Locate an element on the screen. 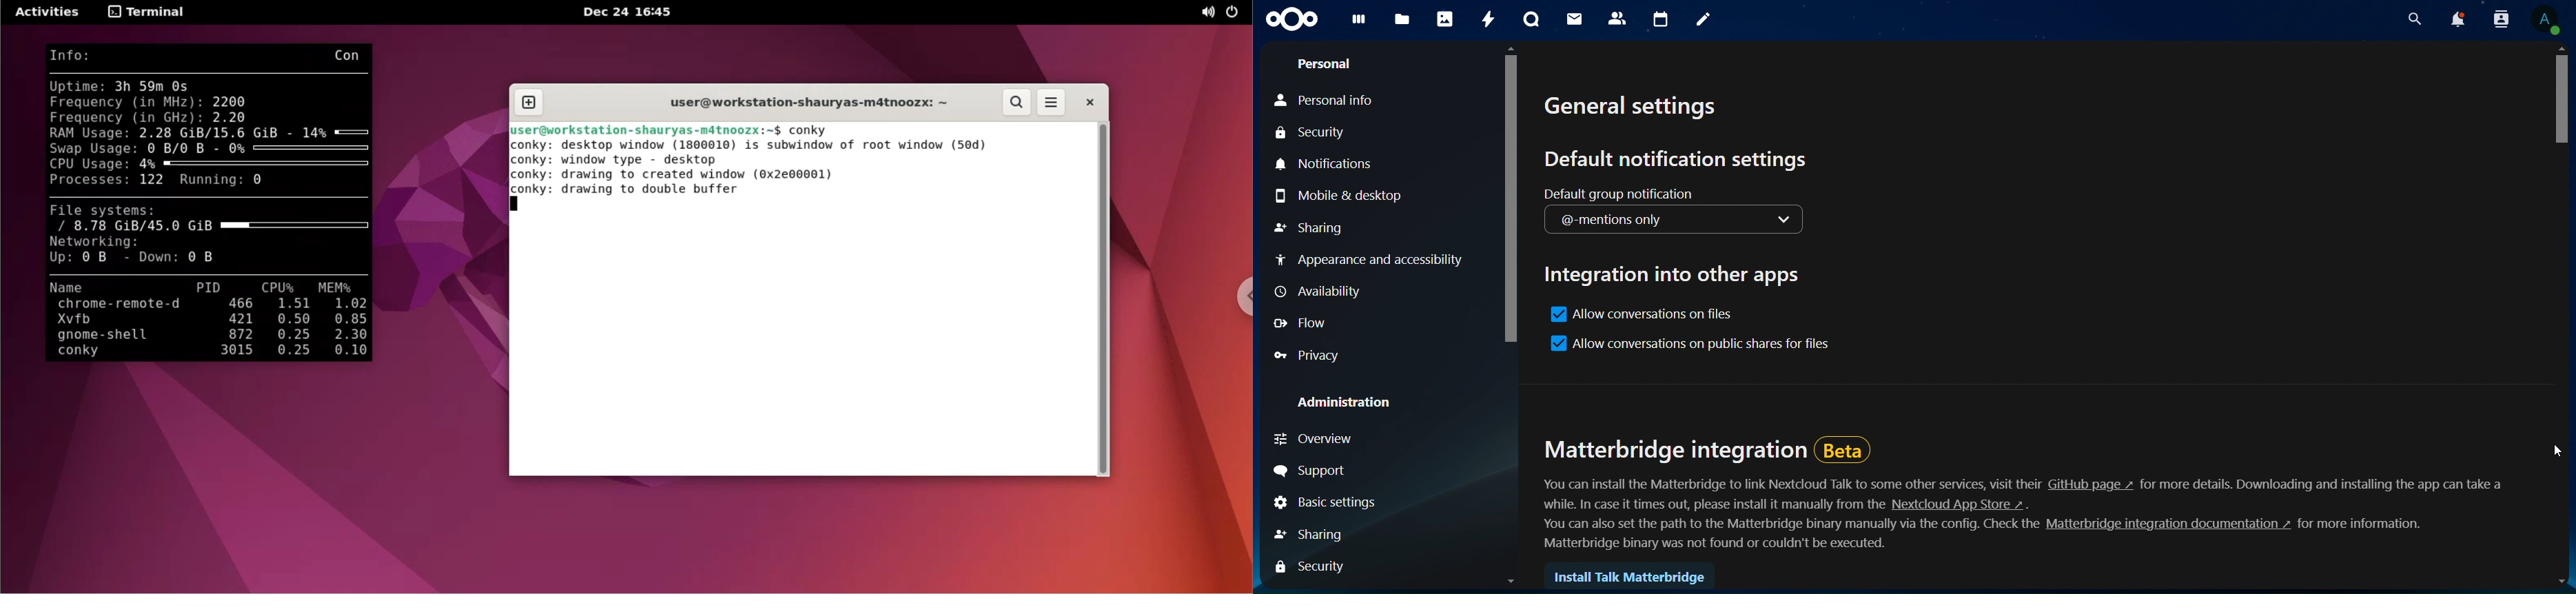 Image resolution: width=2576 pixels, height=616 pixels. scroll bar is located at coordinates (2554, 103).